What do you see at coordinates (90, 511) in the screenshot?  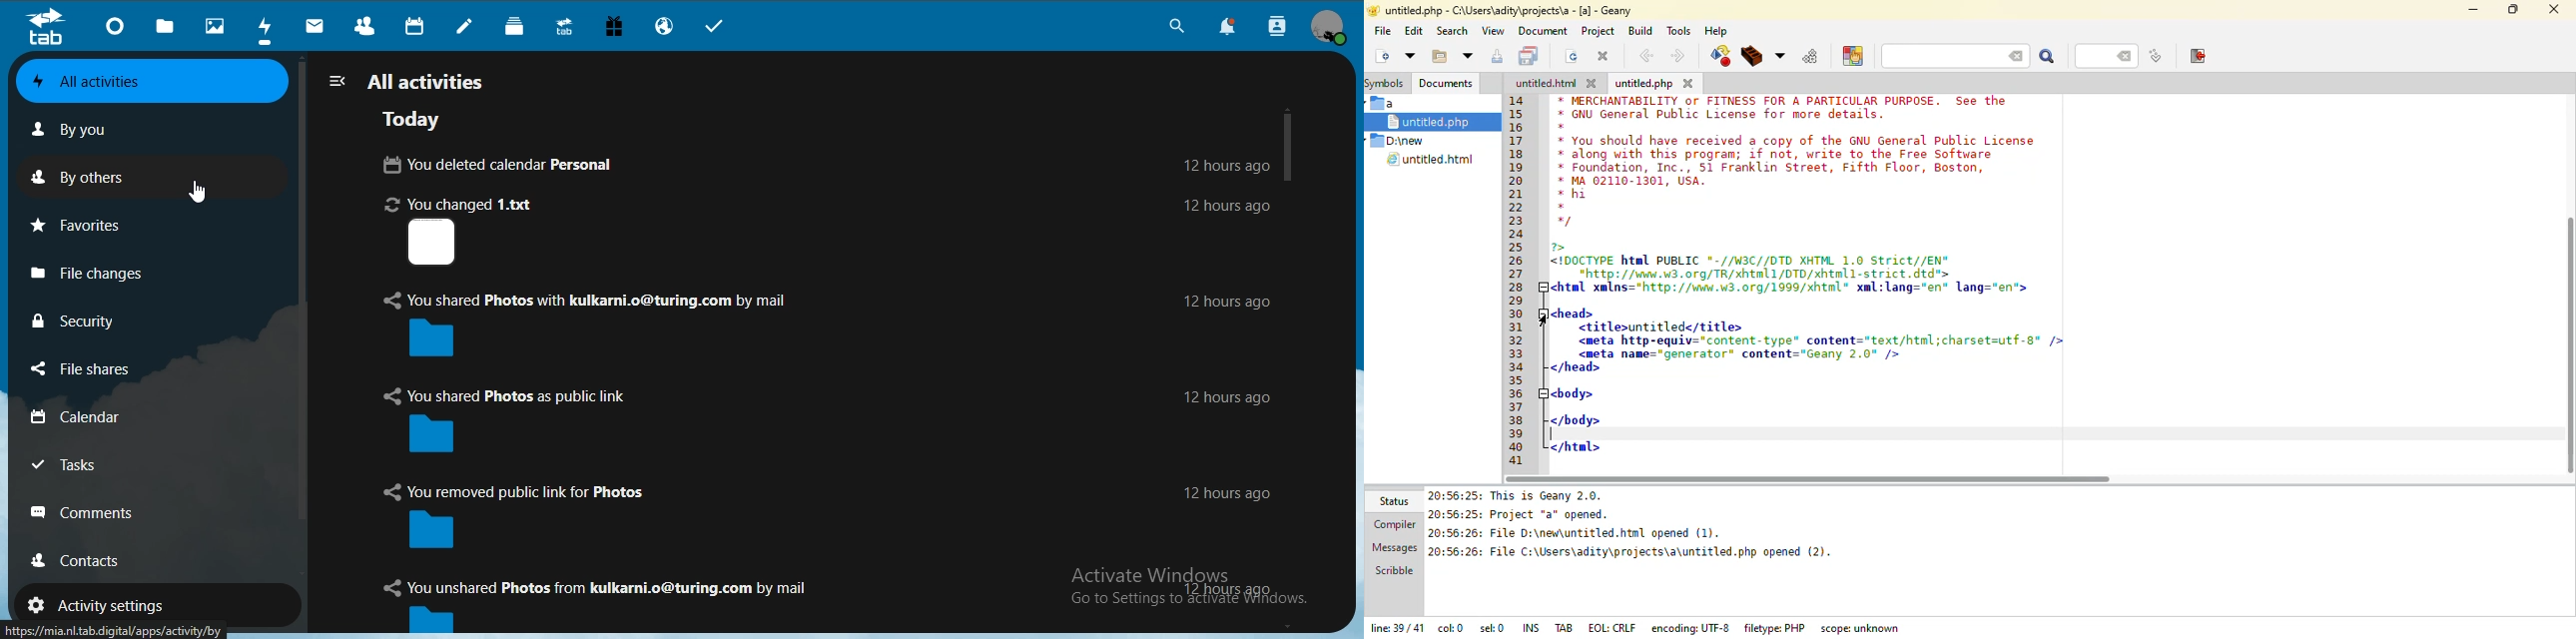 I see `comments` at bounding box center [90, 511].